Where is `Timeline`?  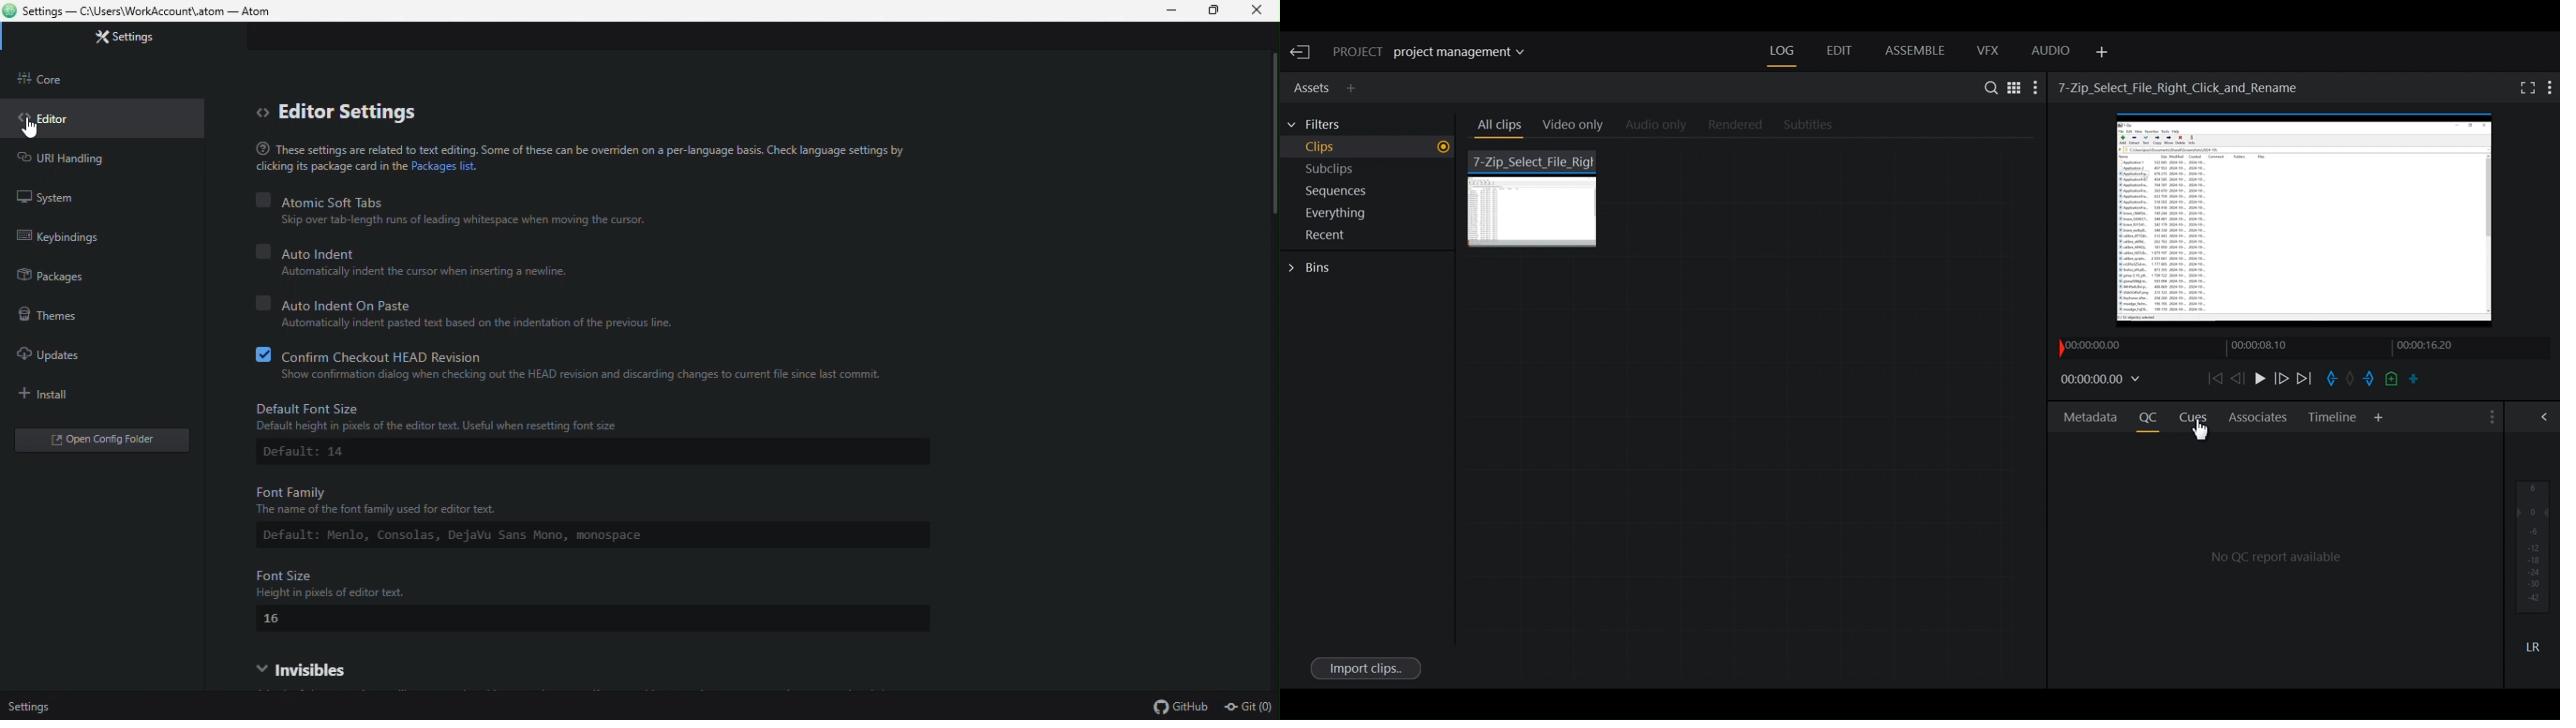 Timeline is located at coordinates (2274, 347).